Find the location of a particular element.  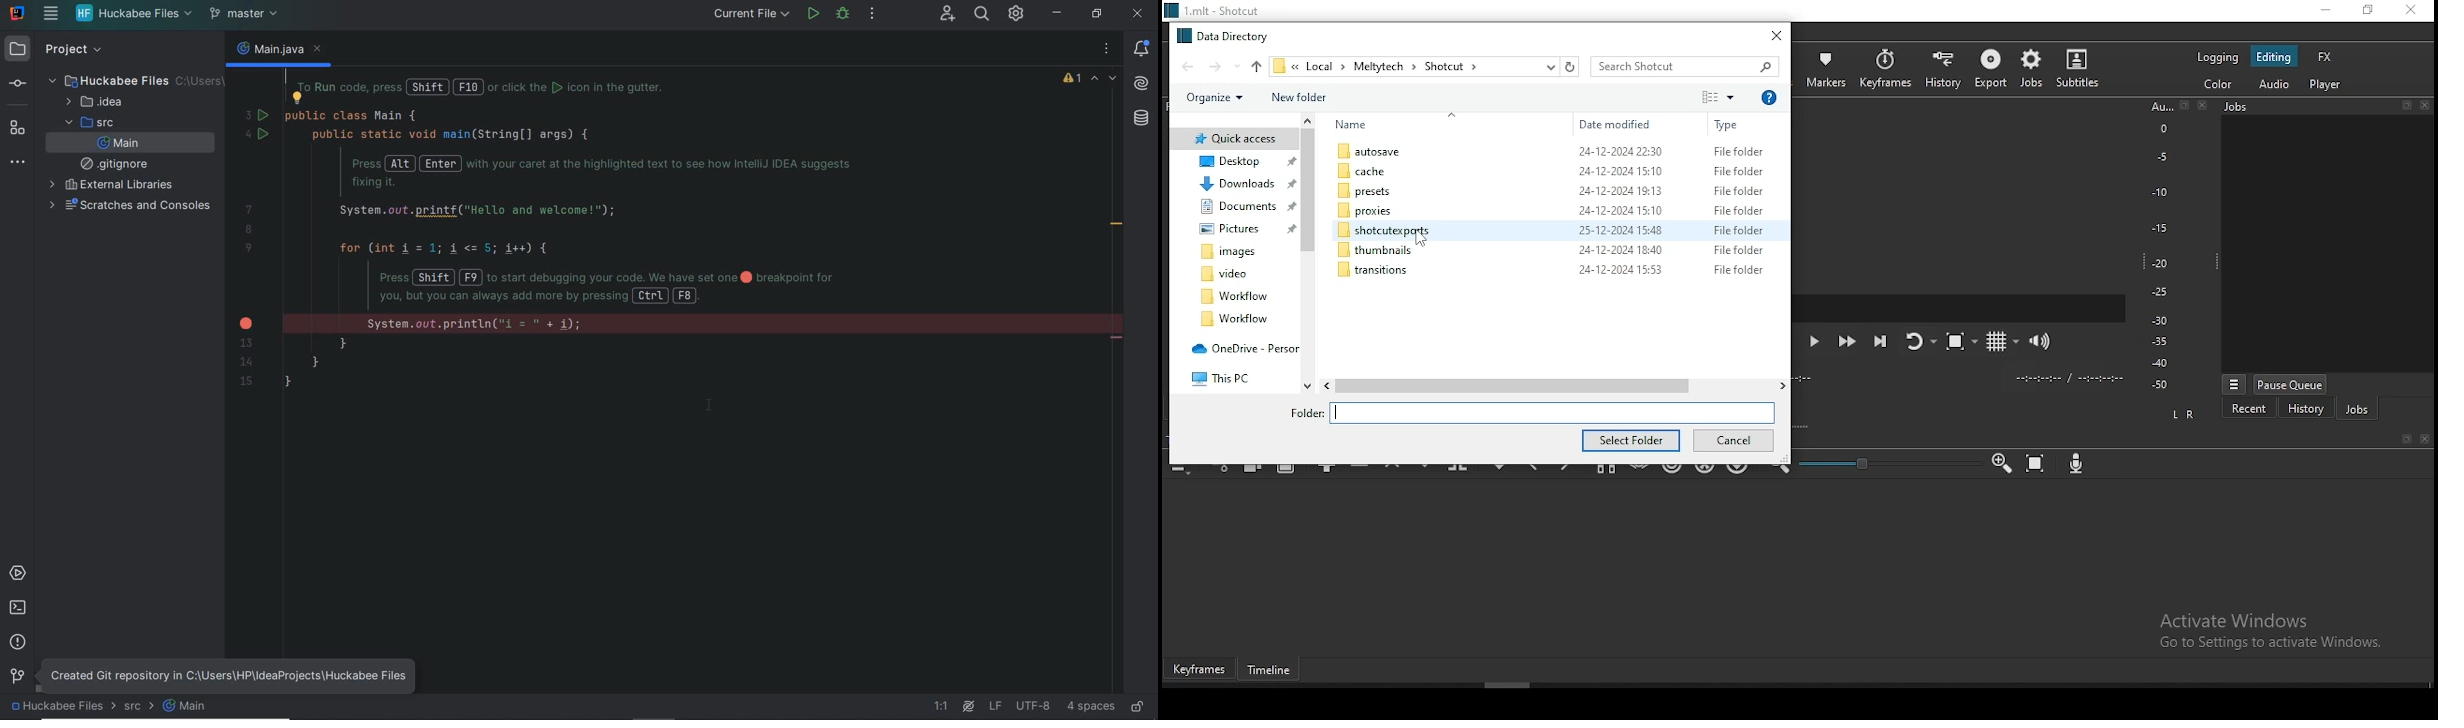

File type is located at coordinates (1739, 206).